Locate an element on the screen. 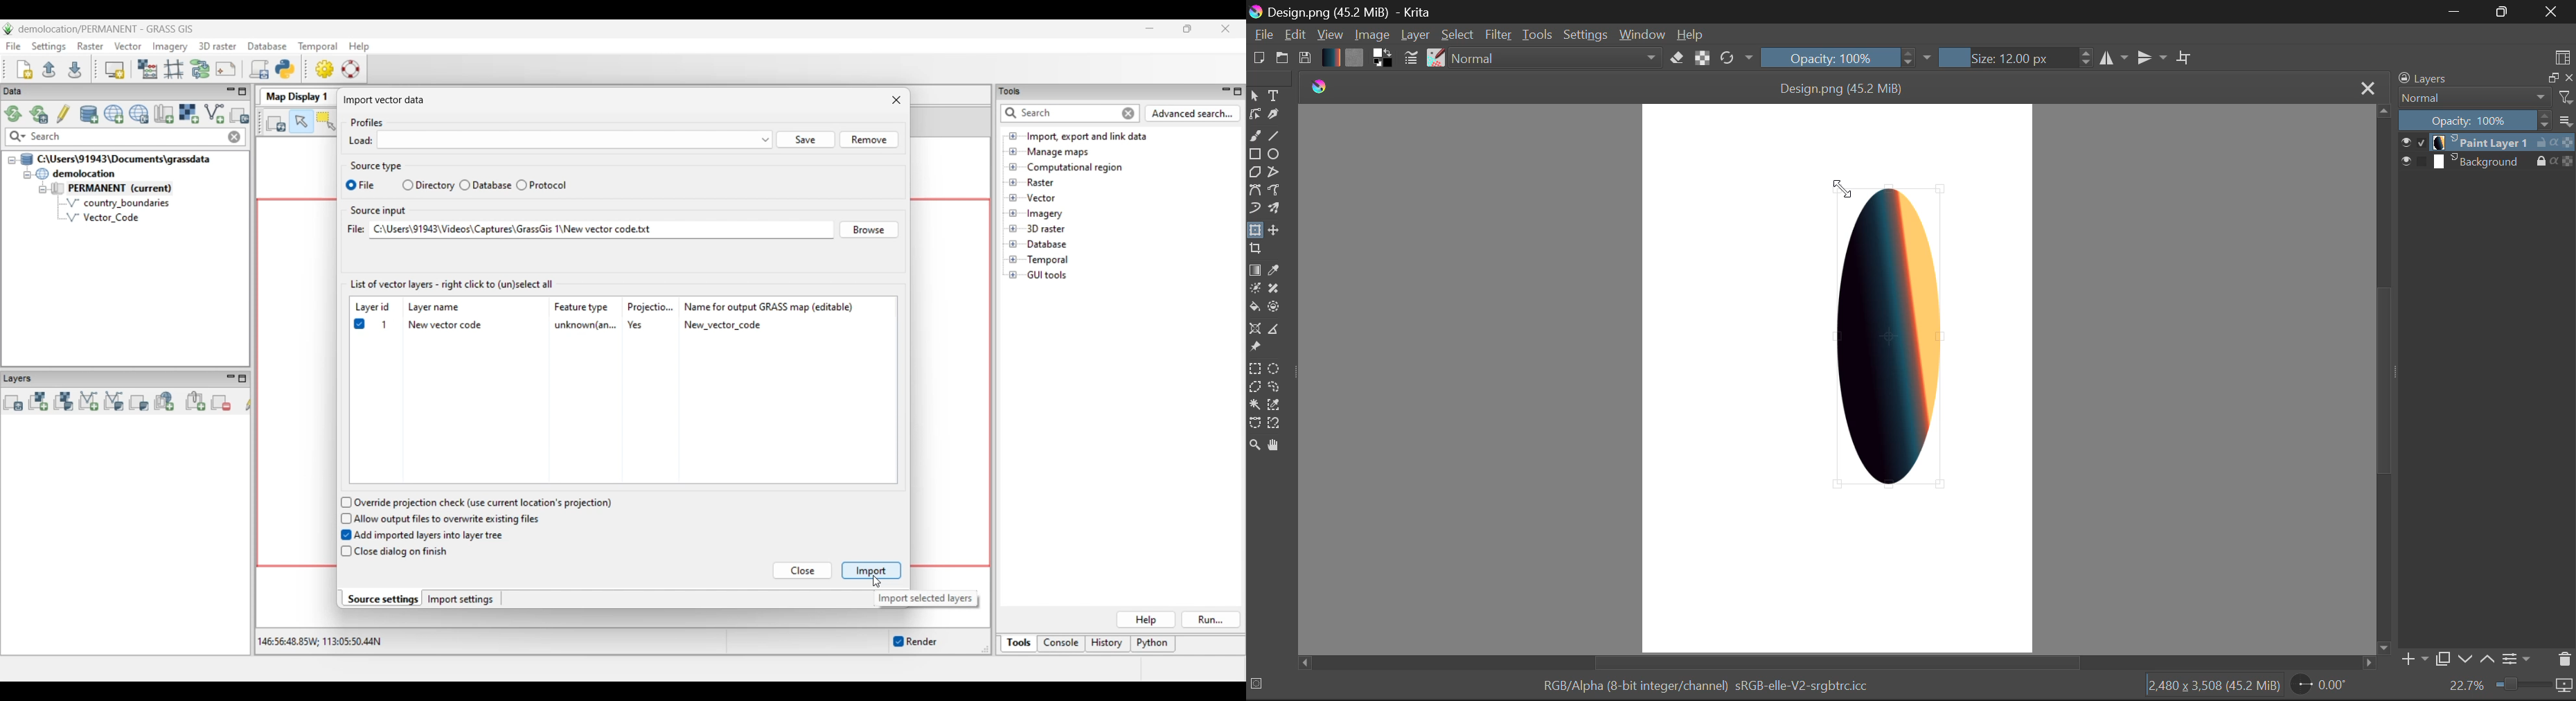 The width and height of the screenshot is (2576, 728). Layer Skewed by Transform Action is located at coordinates (1892, 337).